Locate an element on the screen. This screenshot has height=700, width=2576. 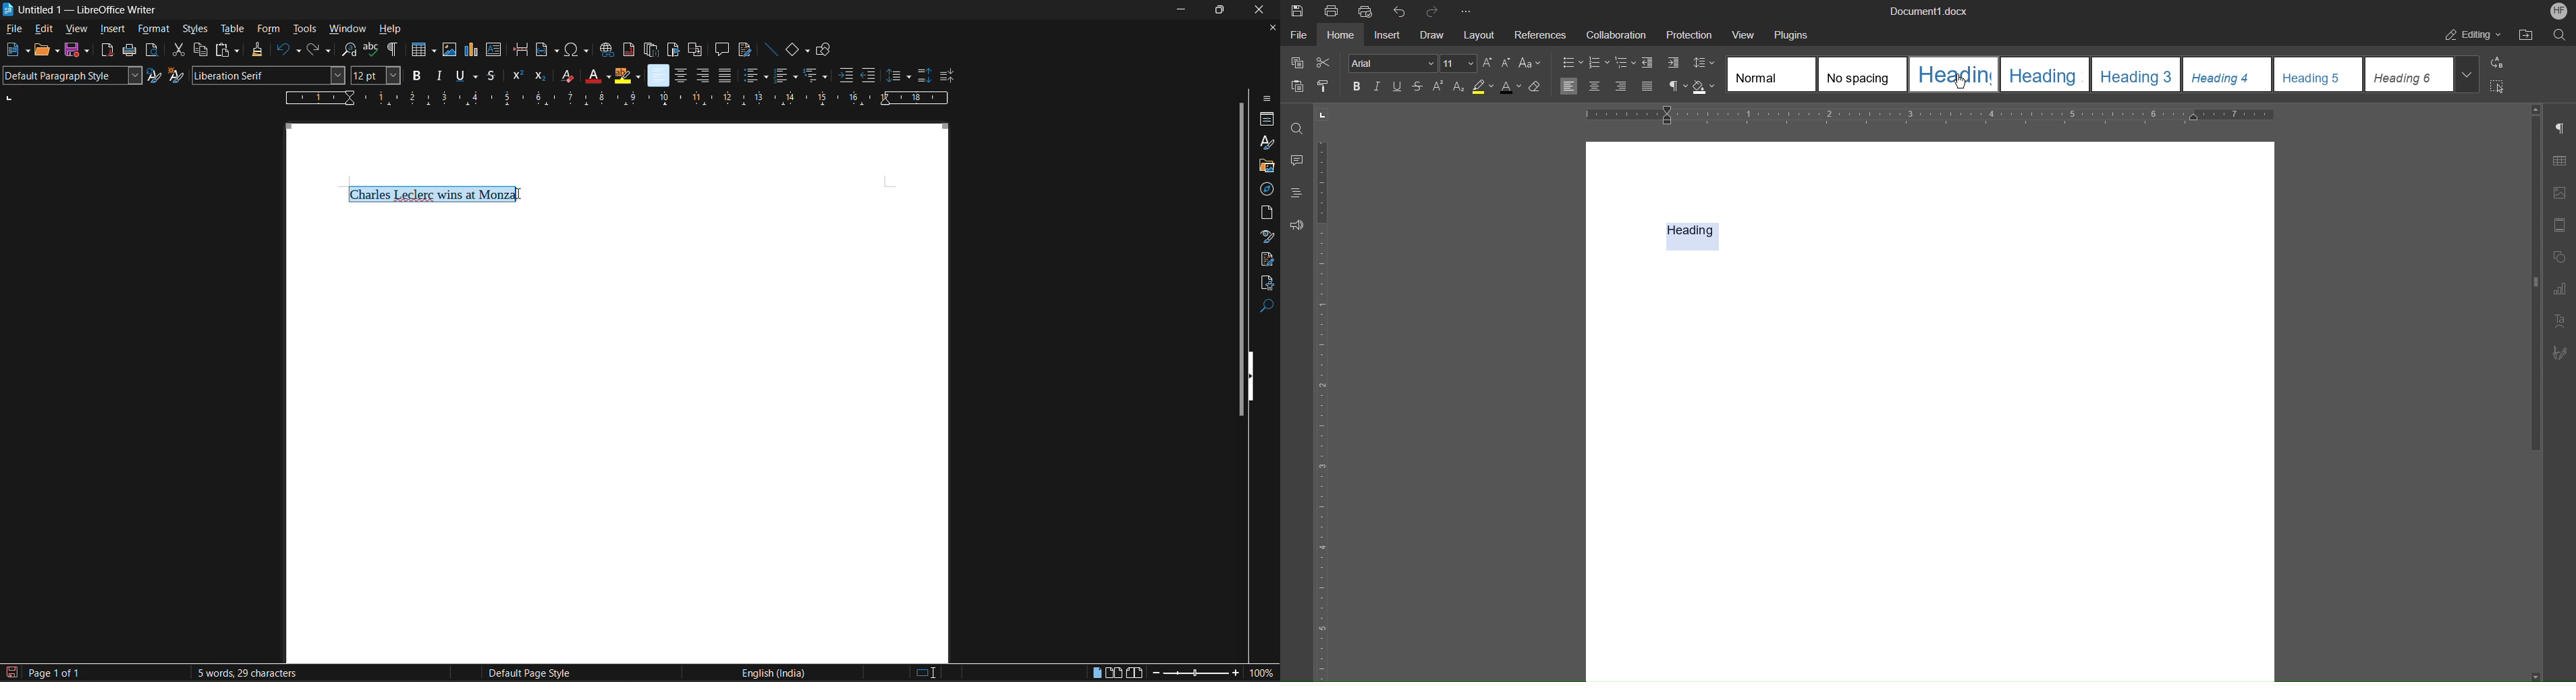
close document is located at coordinates (1269, 28).